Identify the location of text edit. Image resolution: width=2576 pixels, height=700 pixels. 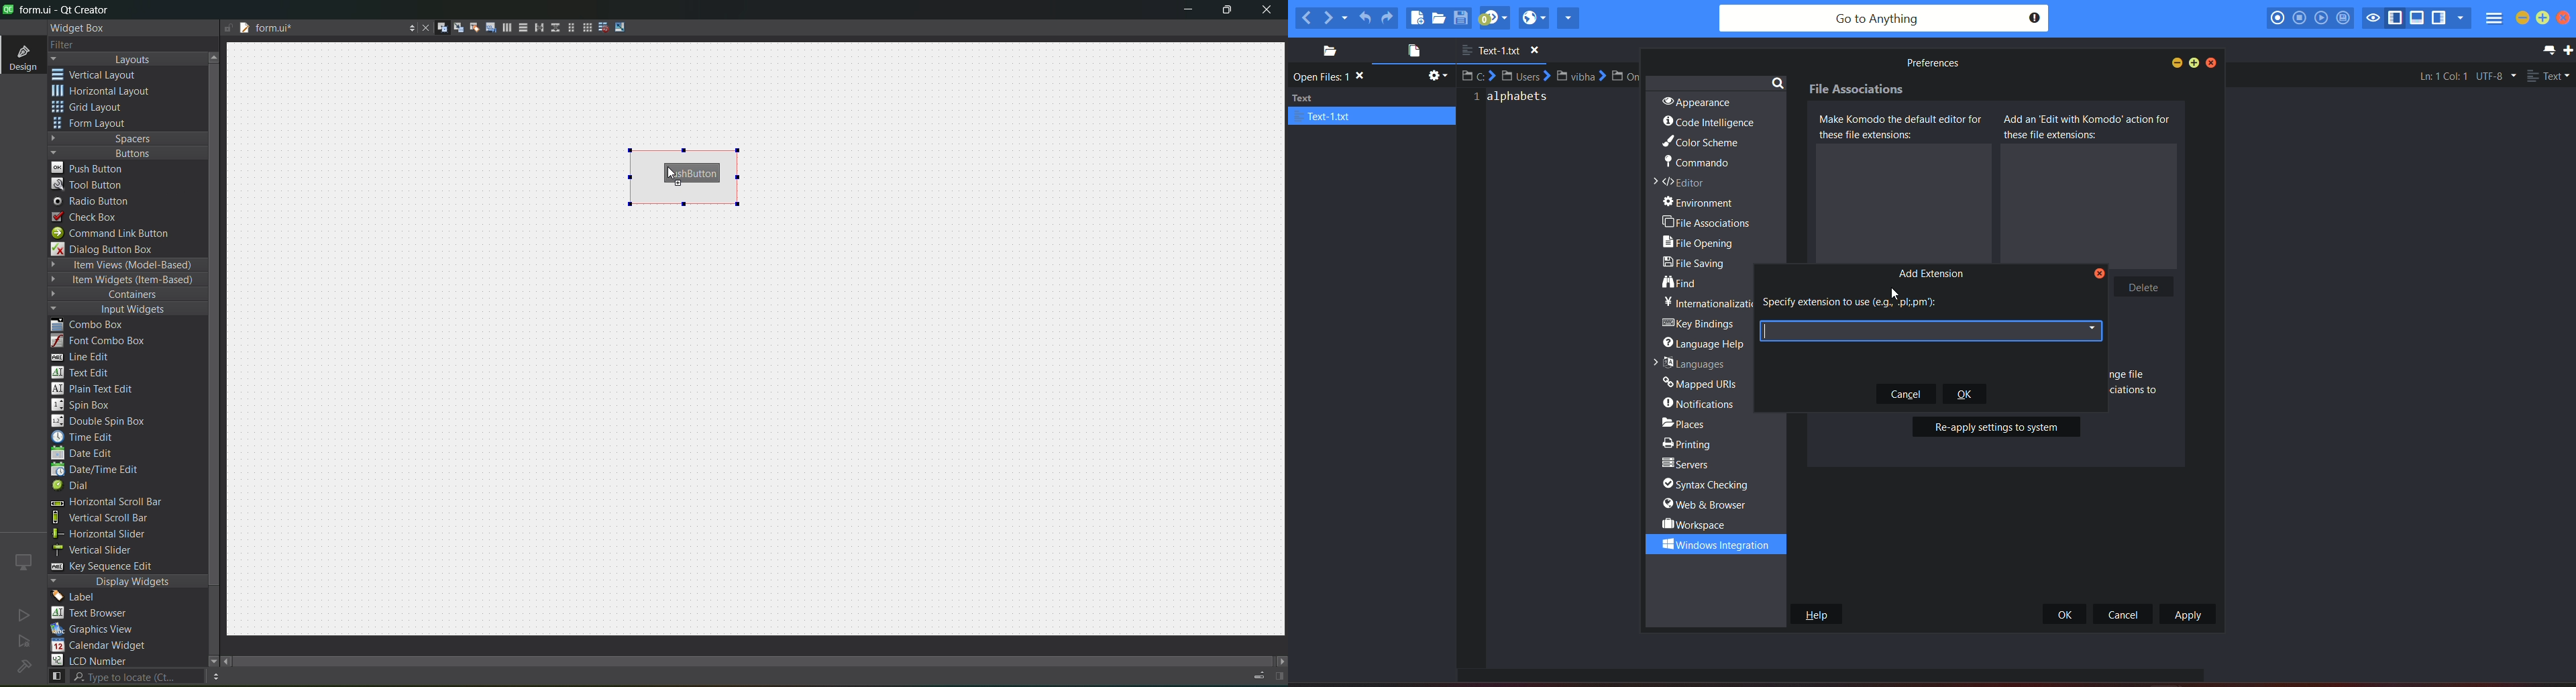
(85, 372).